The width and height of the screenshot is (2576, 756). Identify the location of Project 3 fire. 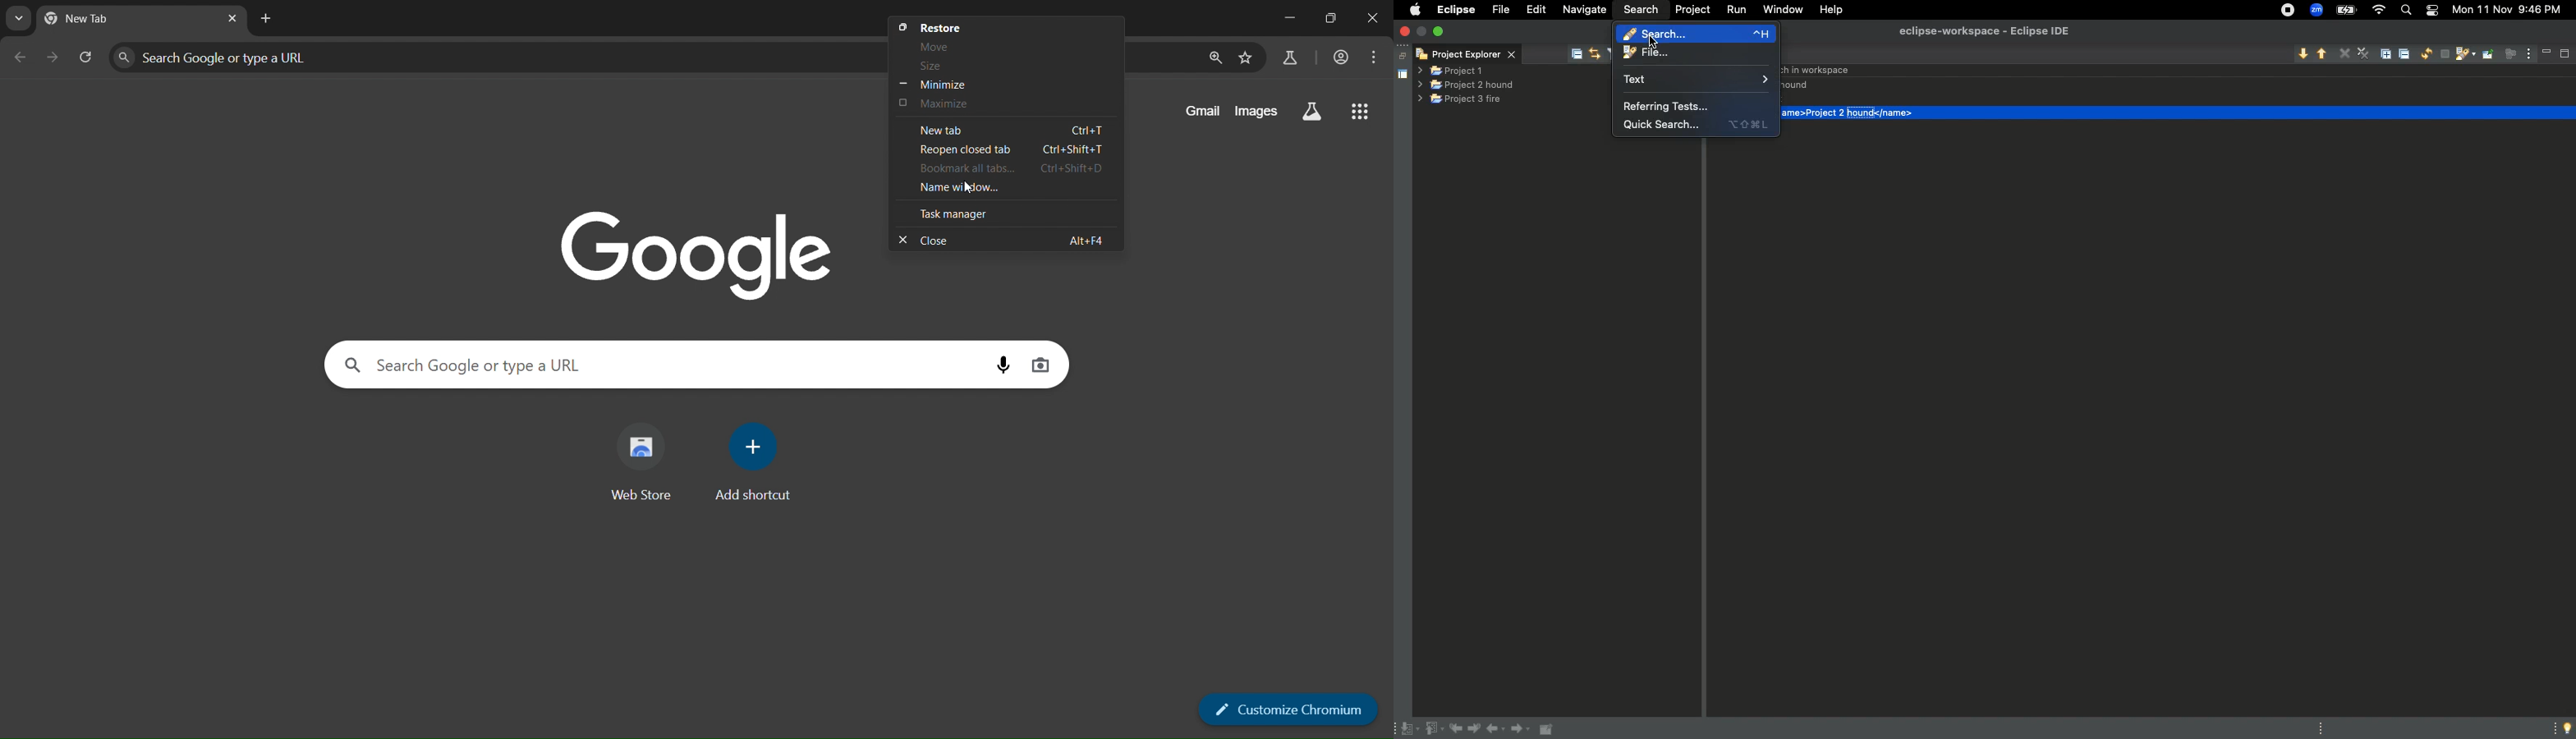
(1458, 100).